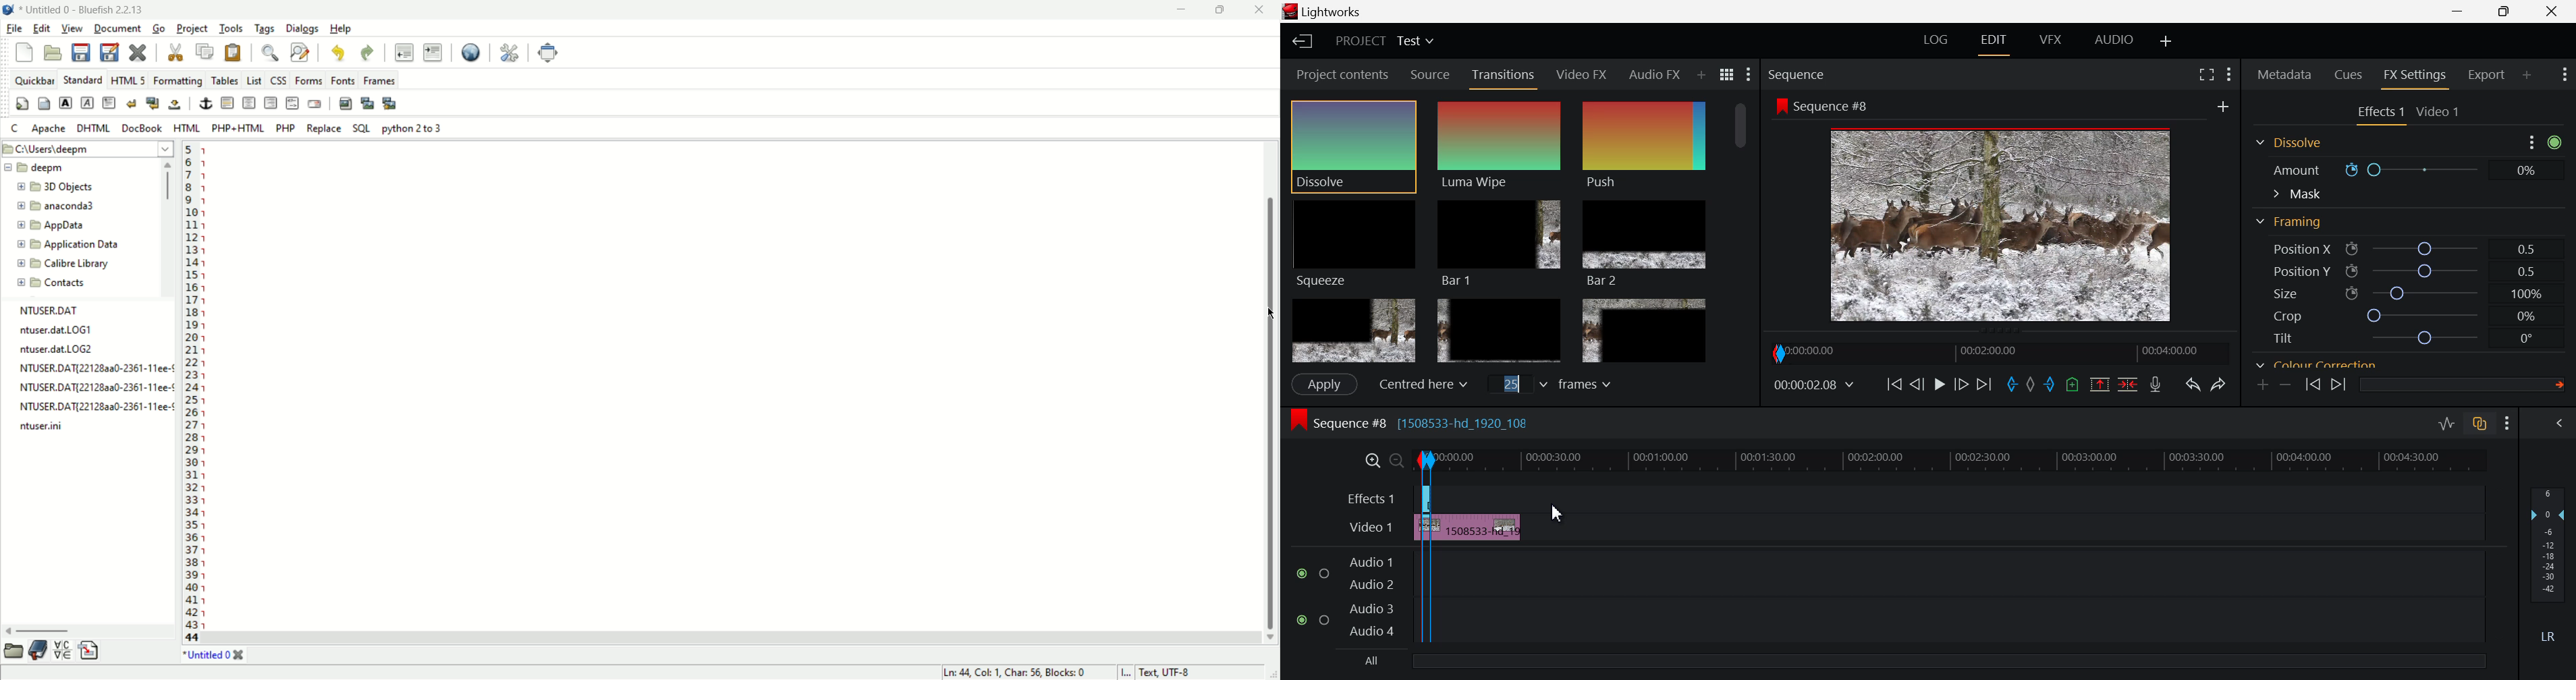 The image size is (2576, 700). What do you see at coordinates (1799, 75) in the screenshot?
I see `Sequence ` at bounding box center [1799, 75].